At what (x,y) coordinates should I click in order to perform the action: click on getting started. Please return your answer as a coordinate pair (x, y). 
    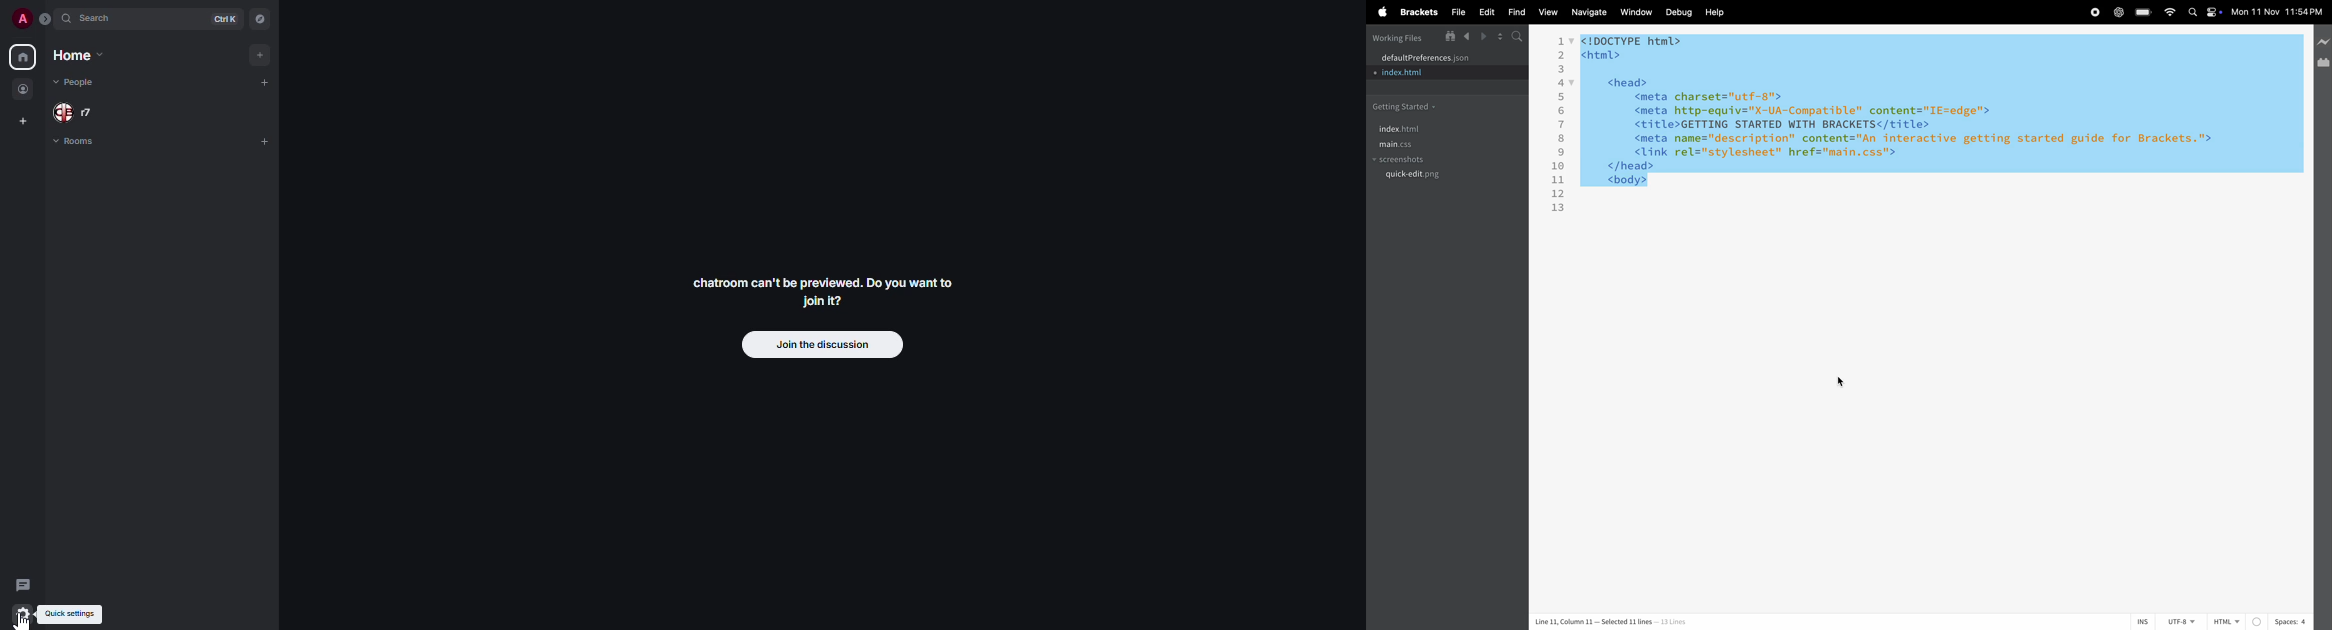
    Looking at the image, I should click on (1409, 105).